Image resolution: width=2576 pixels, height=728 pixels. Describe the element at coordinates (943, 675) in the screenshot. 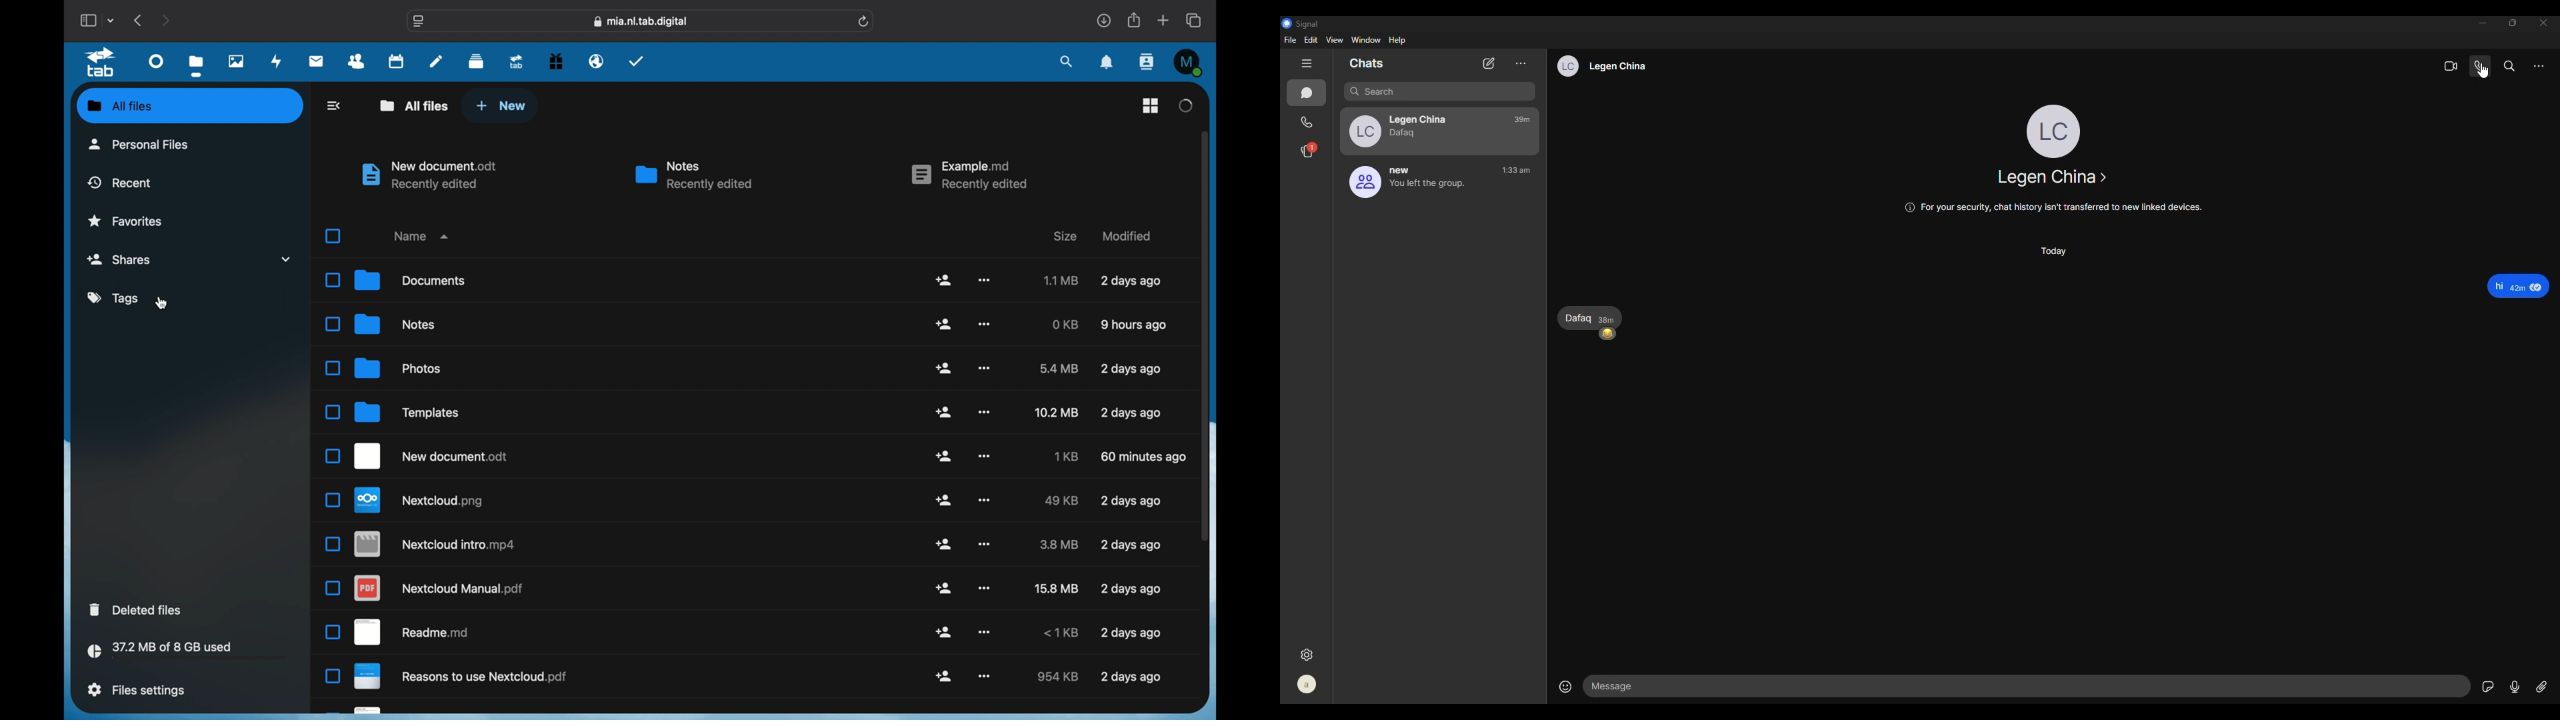

I see `shared` at that location.